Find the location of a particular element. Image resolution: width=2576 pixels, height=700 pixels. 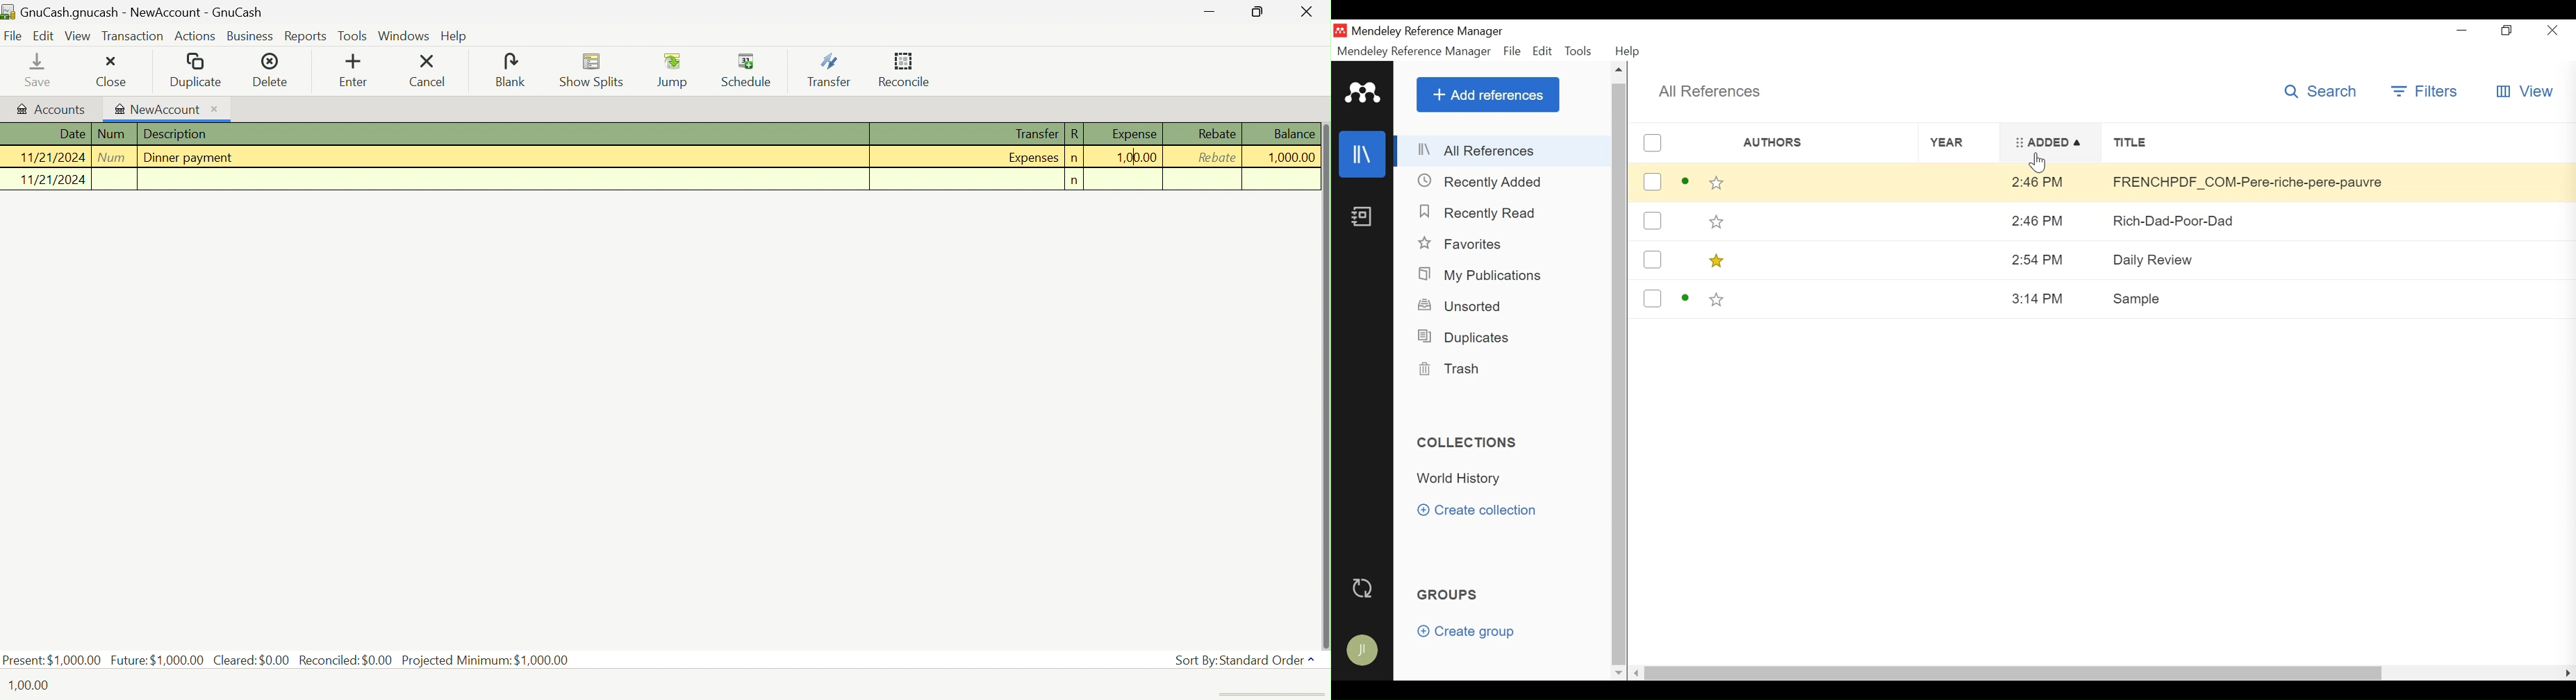

(un)select is located at coordinates (1651, 259).